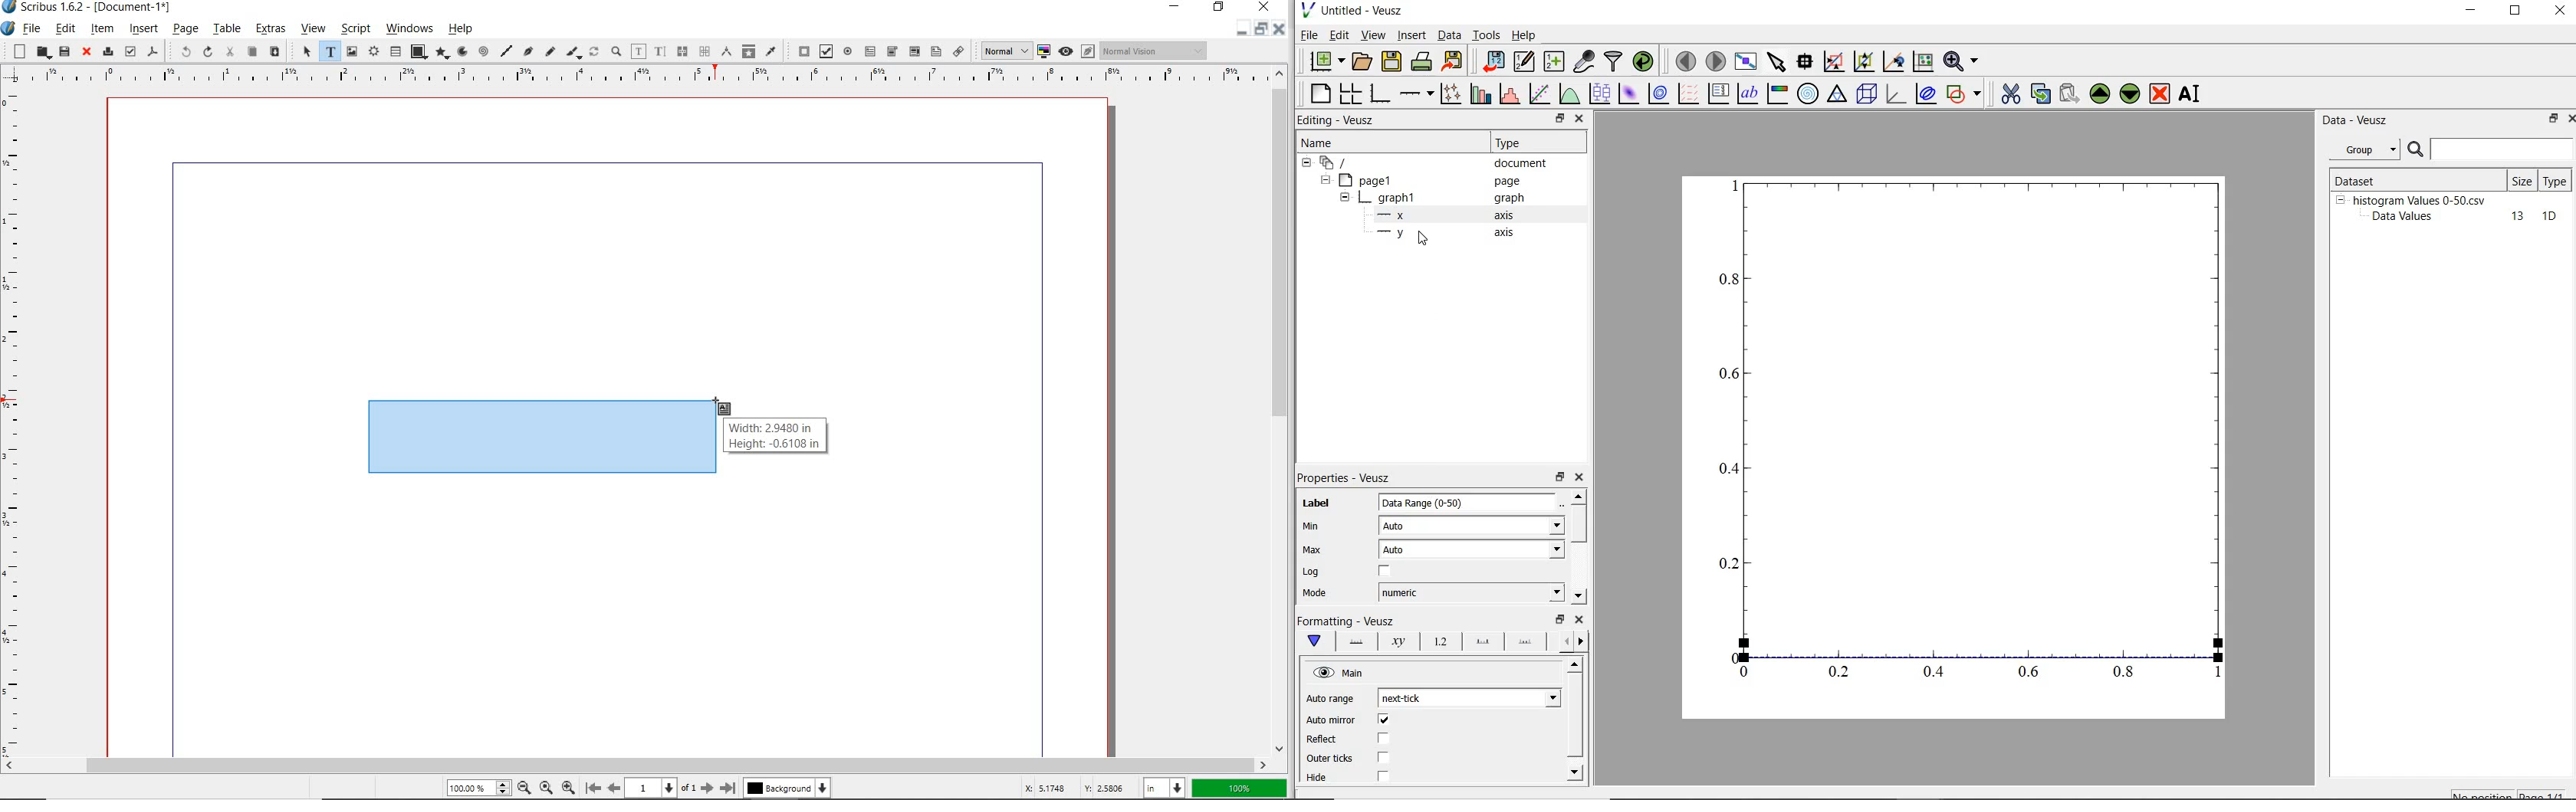  I want to click on type, so click(2556, 180).